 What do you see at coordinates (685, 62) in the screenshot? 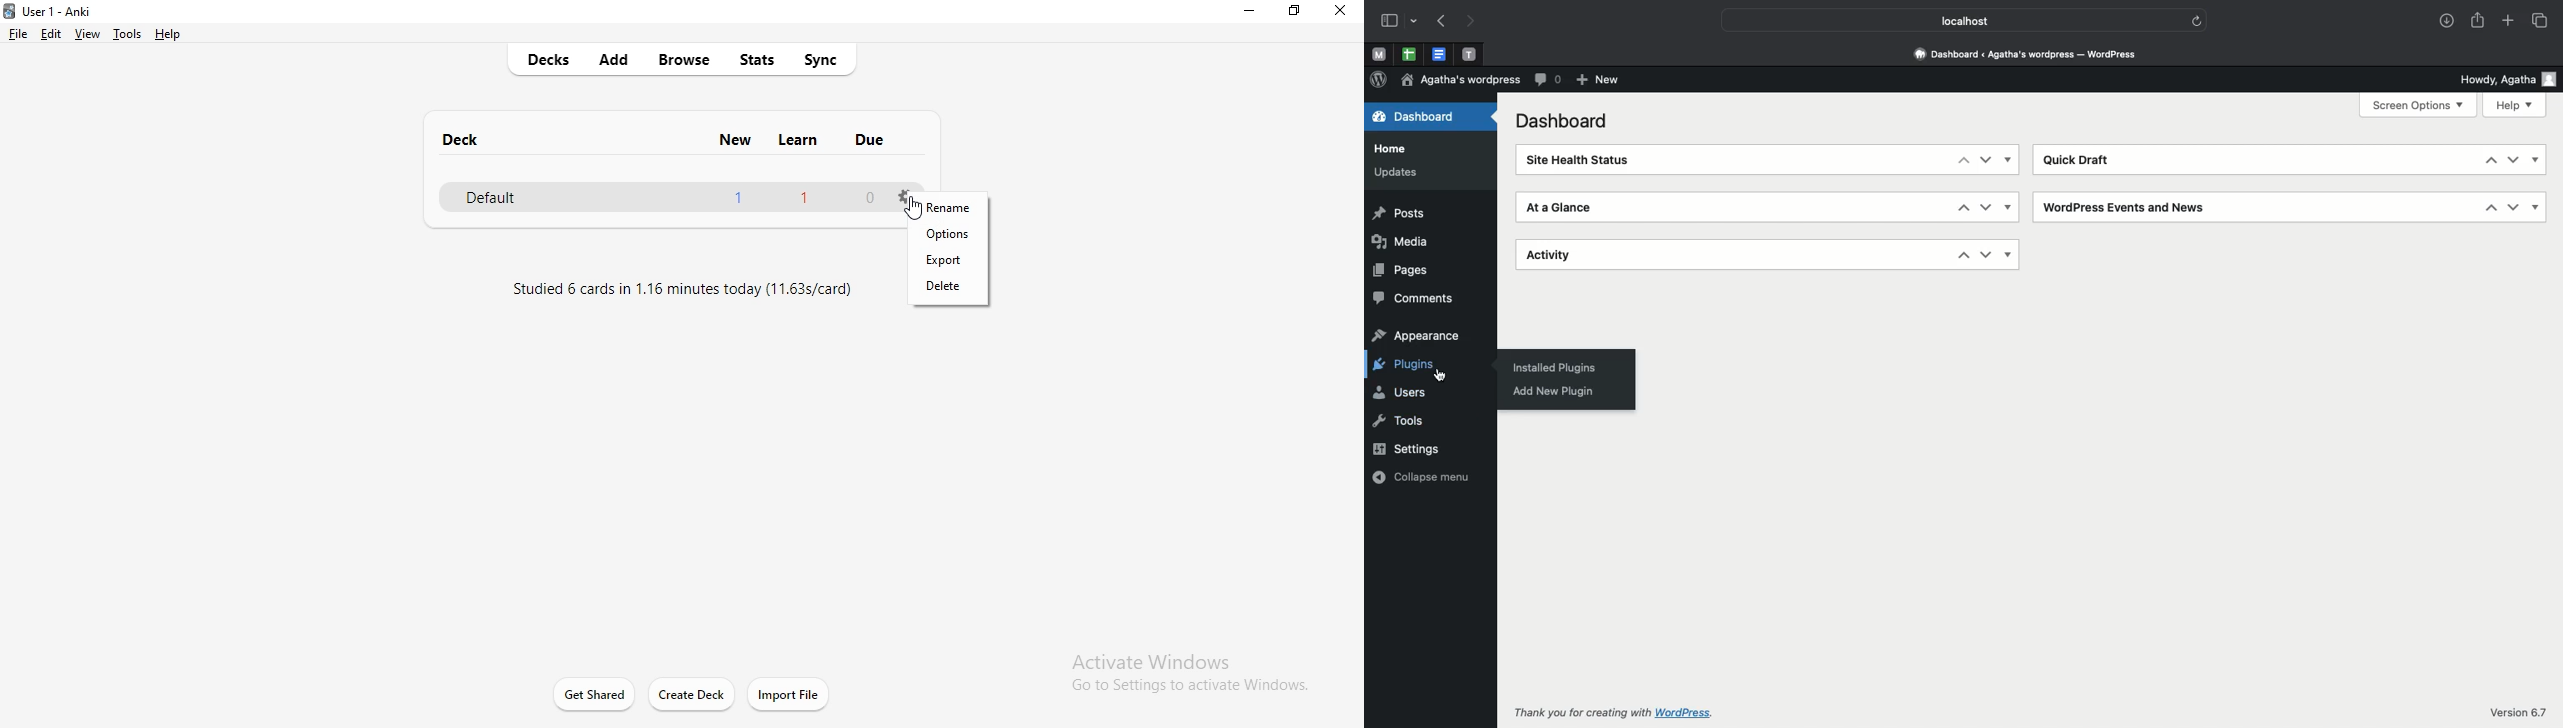
I see `browse` at bounding box center [685, 62].